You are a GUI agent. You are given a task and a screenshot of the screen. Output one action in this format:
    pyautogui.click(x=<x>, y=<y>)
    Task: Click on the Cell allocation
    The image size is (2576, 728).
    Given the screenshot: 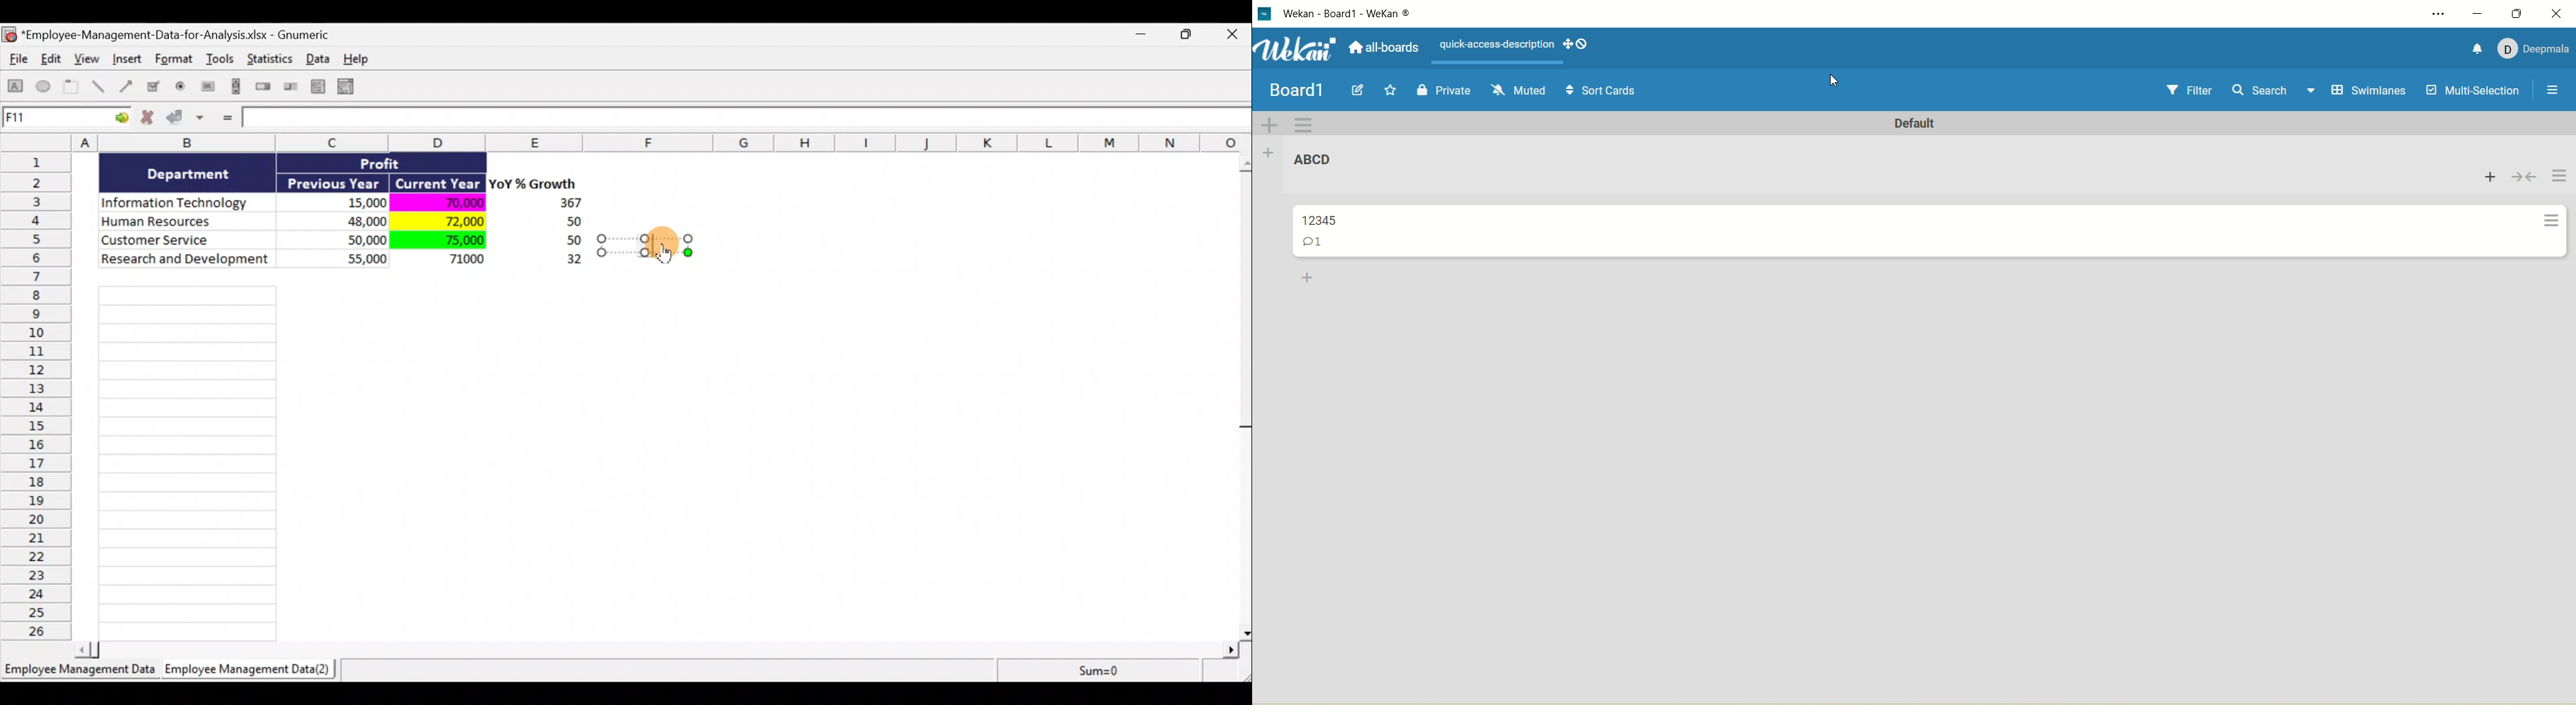 What is the action you would take?
    pyautogui.click(x=66, y=119)
    